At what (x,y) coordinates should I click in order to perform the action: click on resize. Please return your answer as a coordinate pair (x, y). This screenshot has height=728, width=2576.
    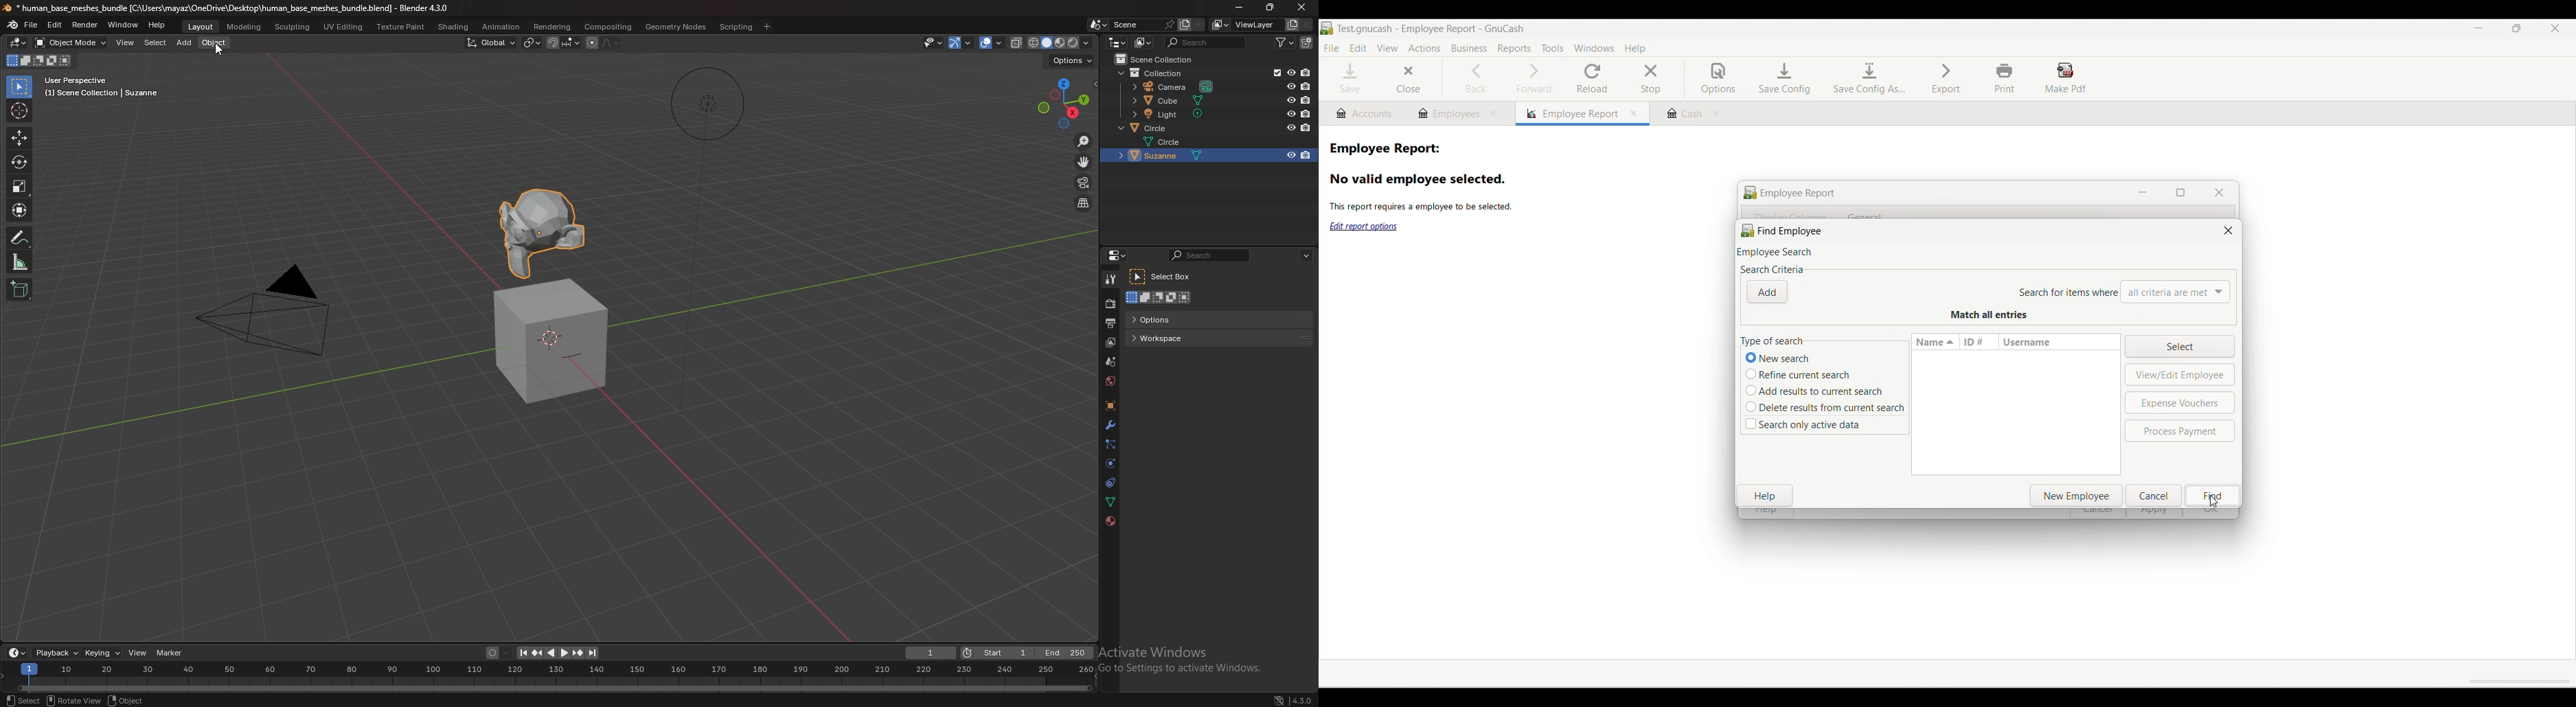
    Looking at the image, I should click on (1273, 8).